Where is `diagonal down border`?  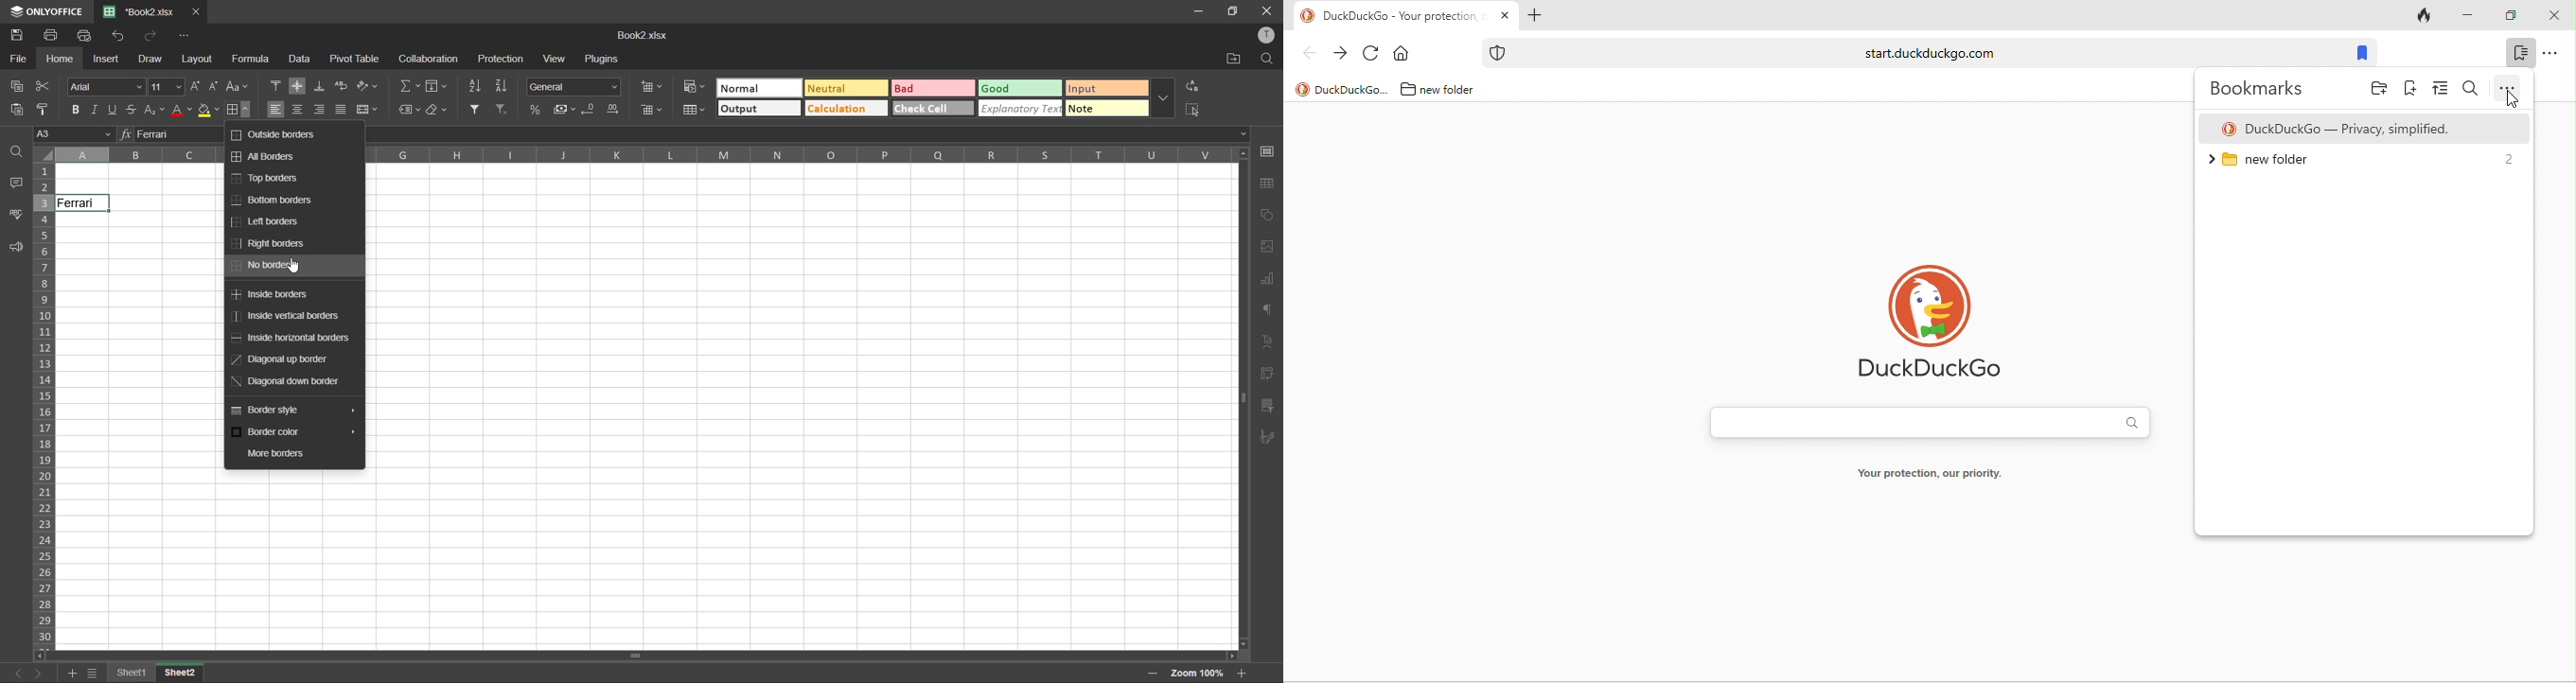
diagonal down border is located at coordinates (290, 381).